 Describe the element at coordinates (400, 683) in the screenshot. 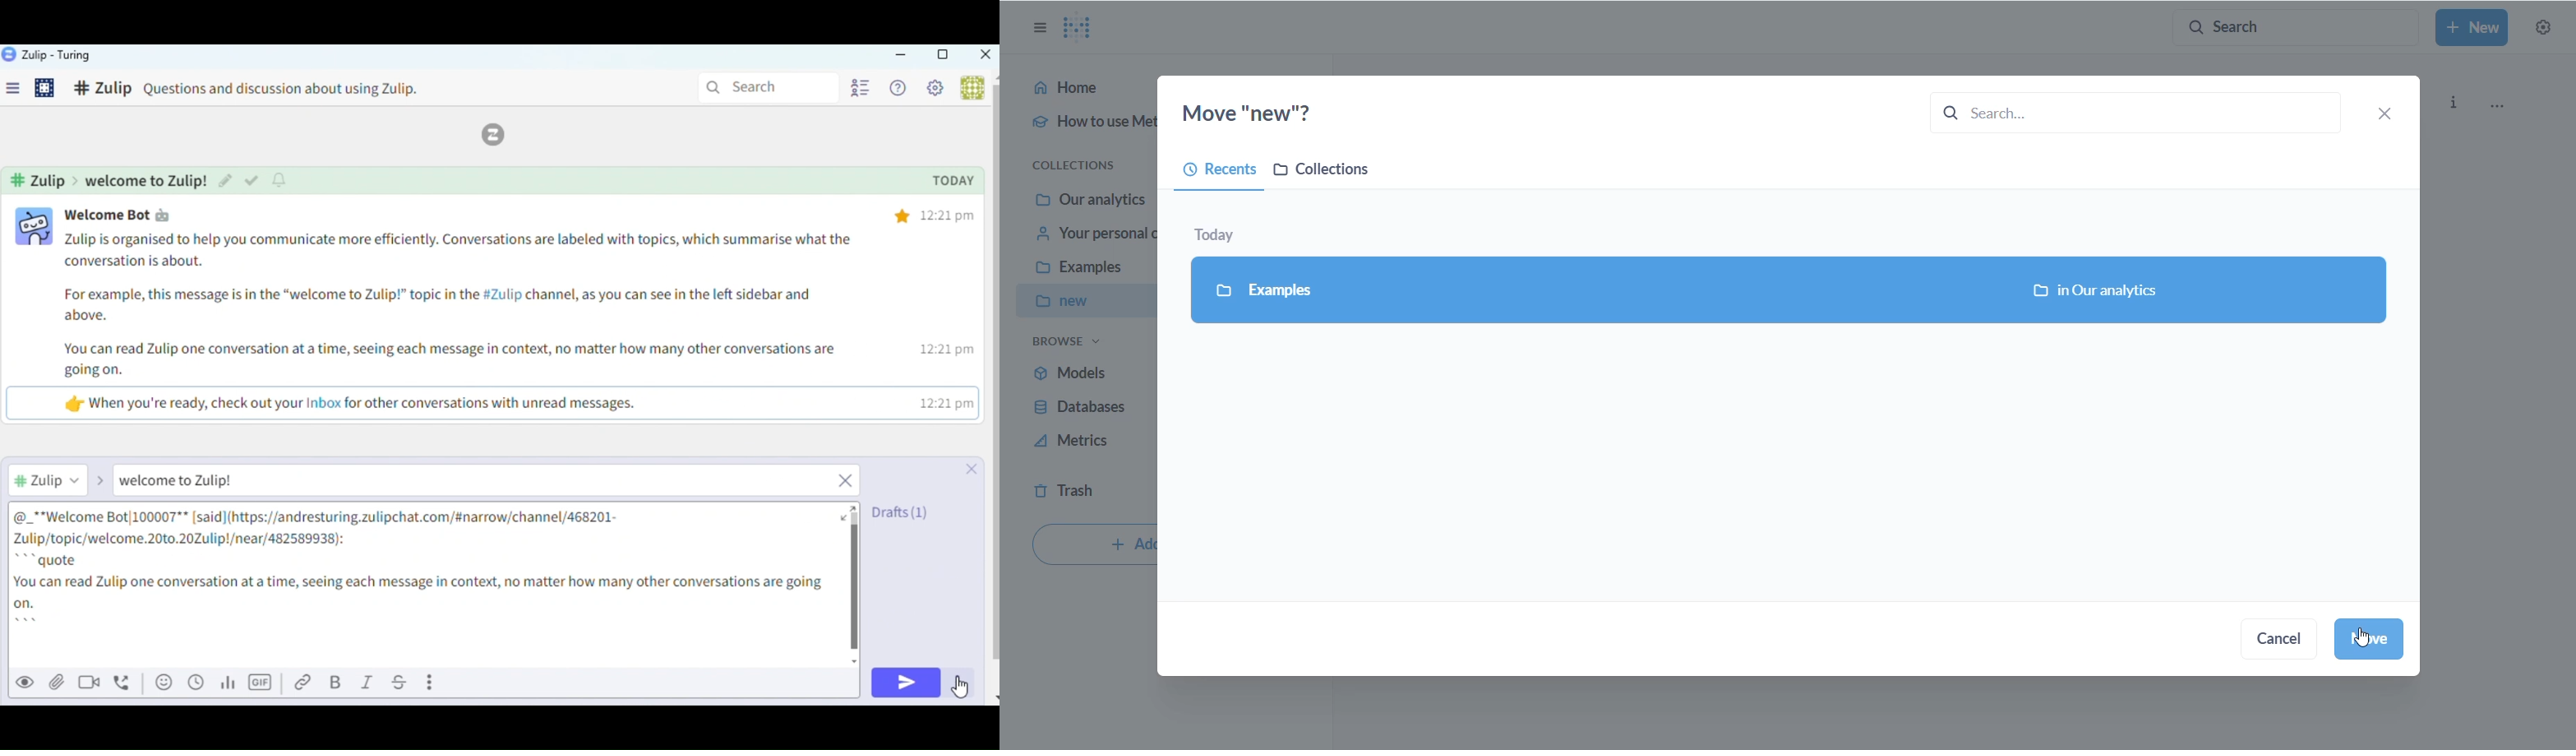

I see `Underline` at that location.